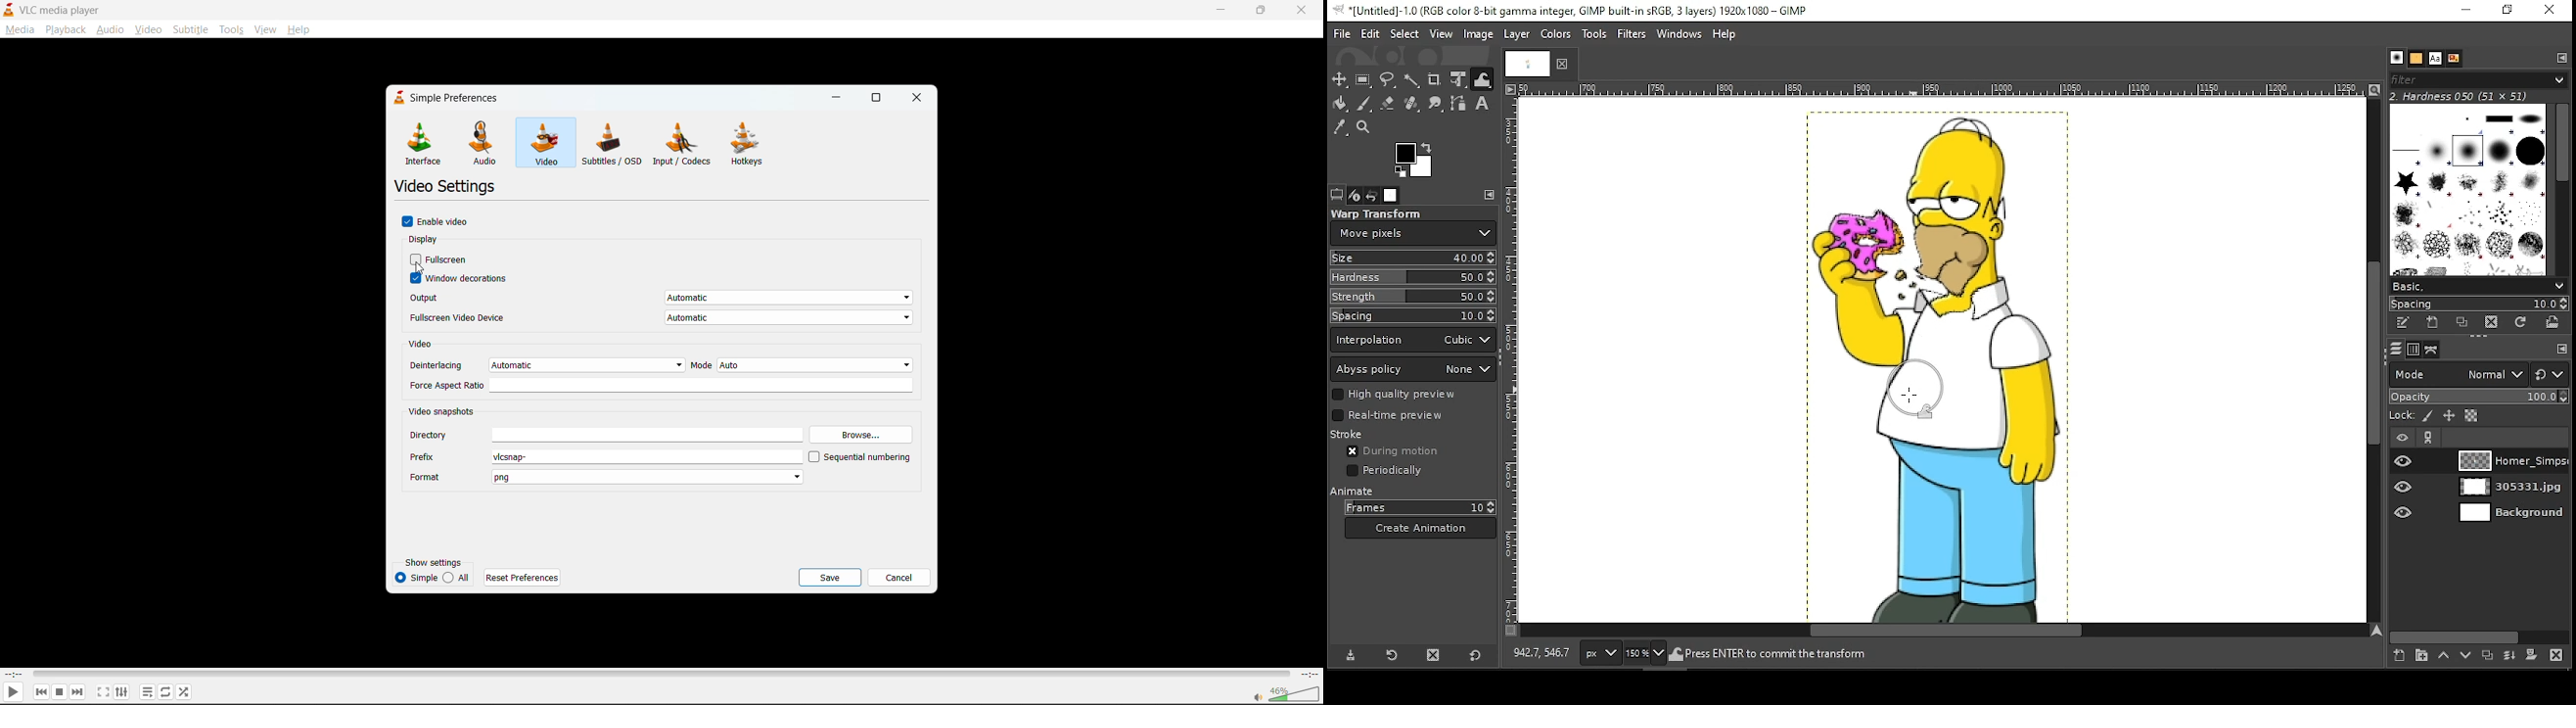 The height and width of the screenshot is (728, 2576). I want to click on show settings, so click(433, 562).